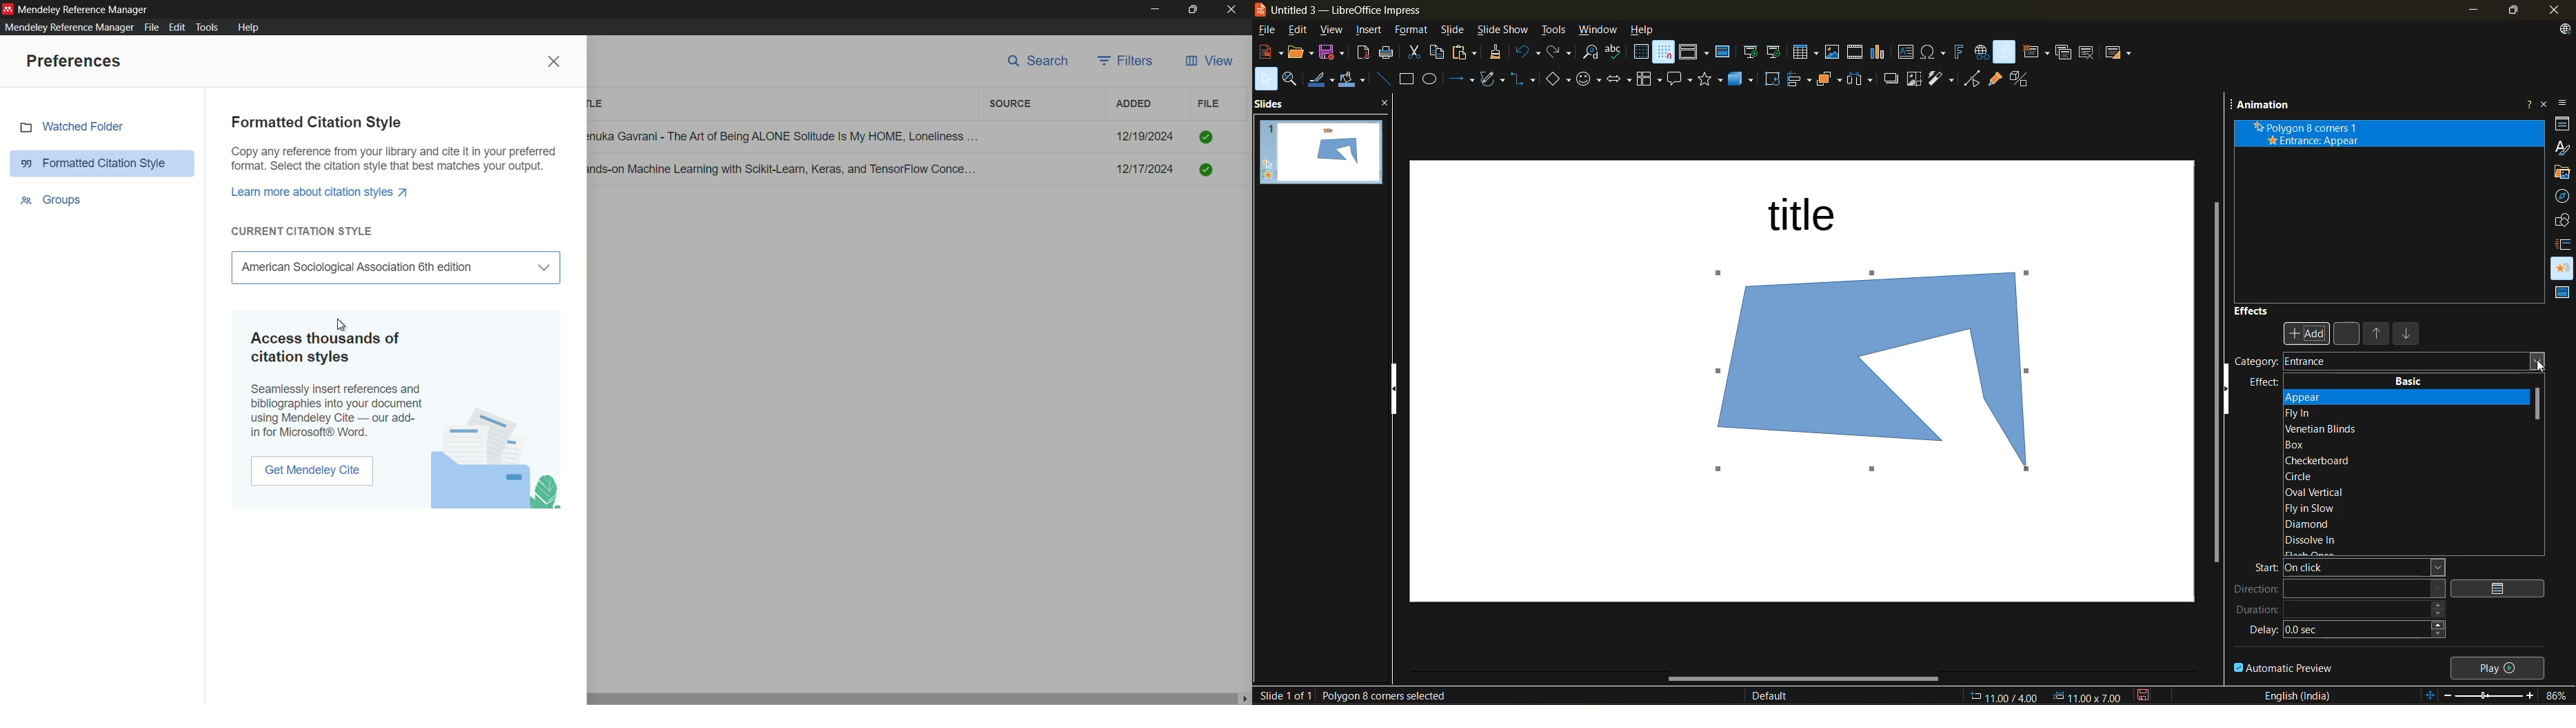 Image resolution: width=2576 pixels, height=728 pixels. I want to click on export as pdf, so click(1362, 52).